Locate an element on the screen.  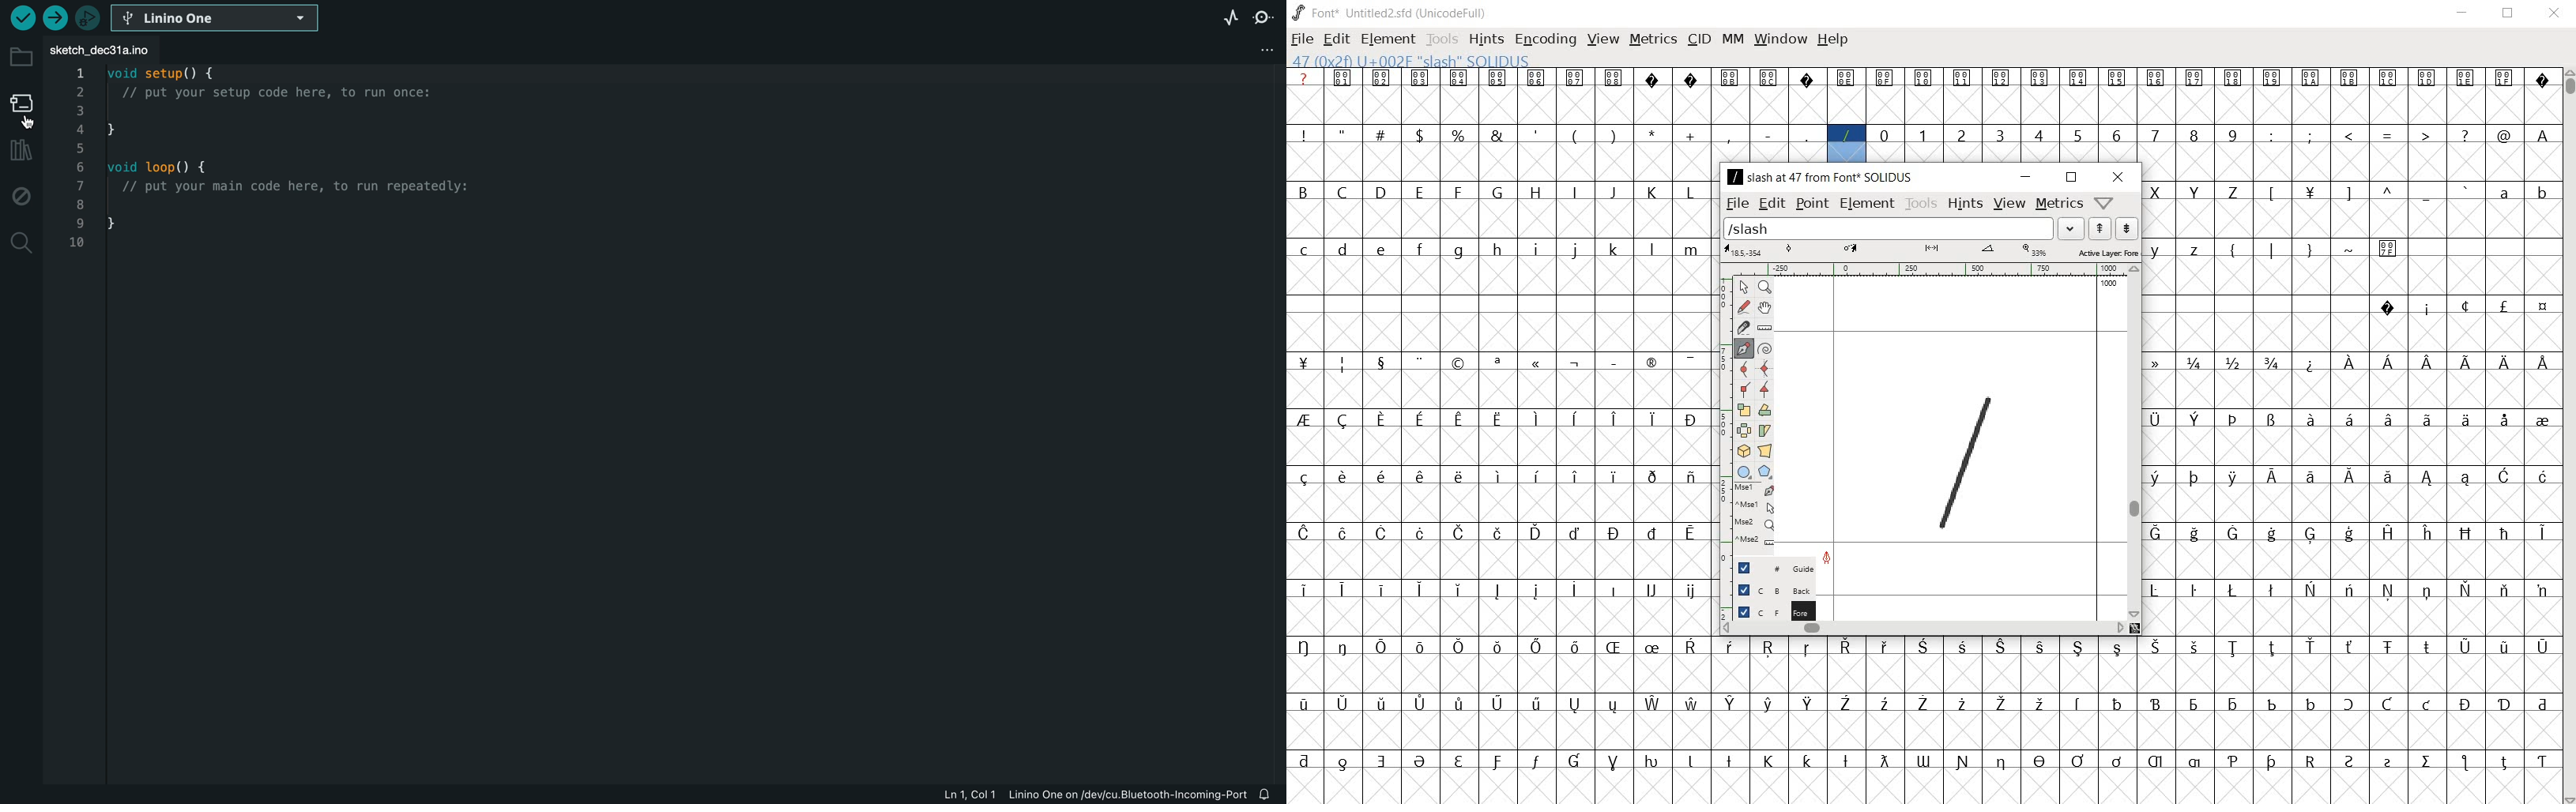
empty cells is located at coordinates (1503, 447).